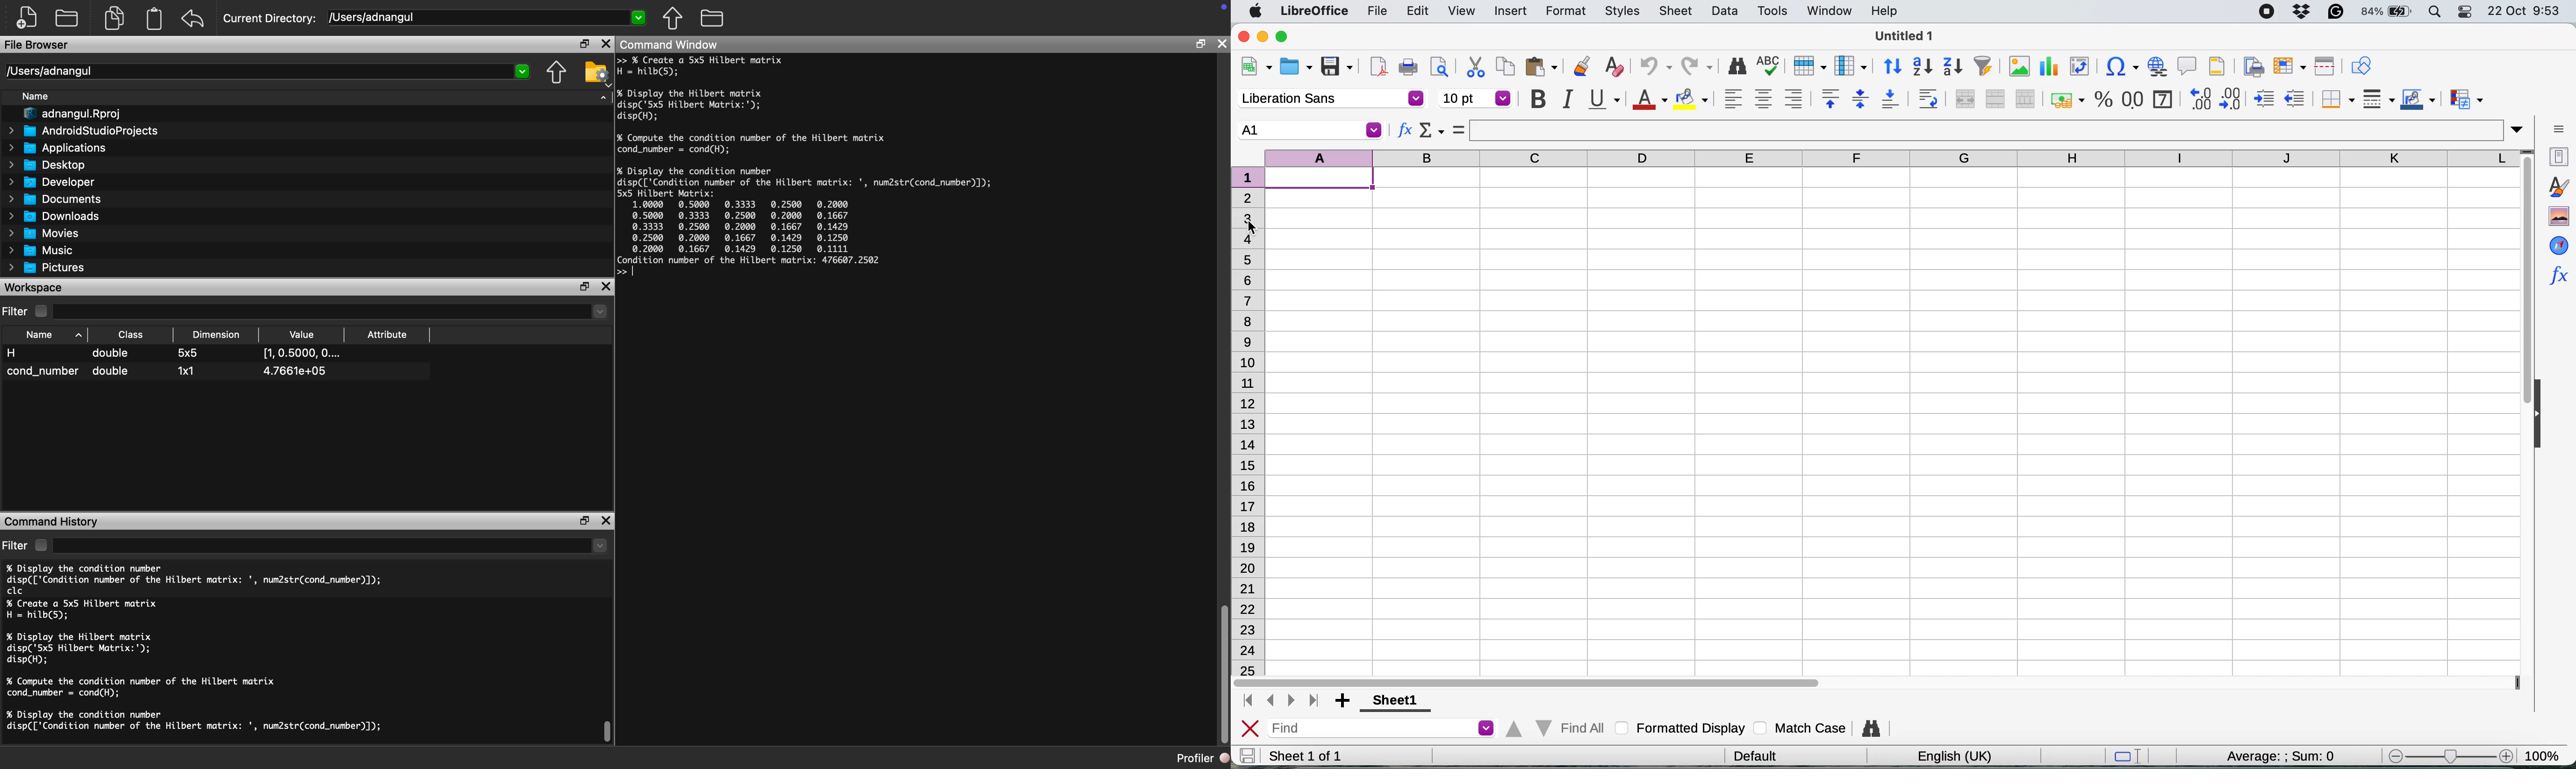 This screenshot has width=2576, height=784. Describe the element at coordinates (1580, 68) in the screenshot. I see `clone formatting` at that location.